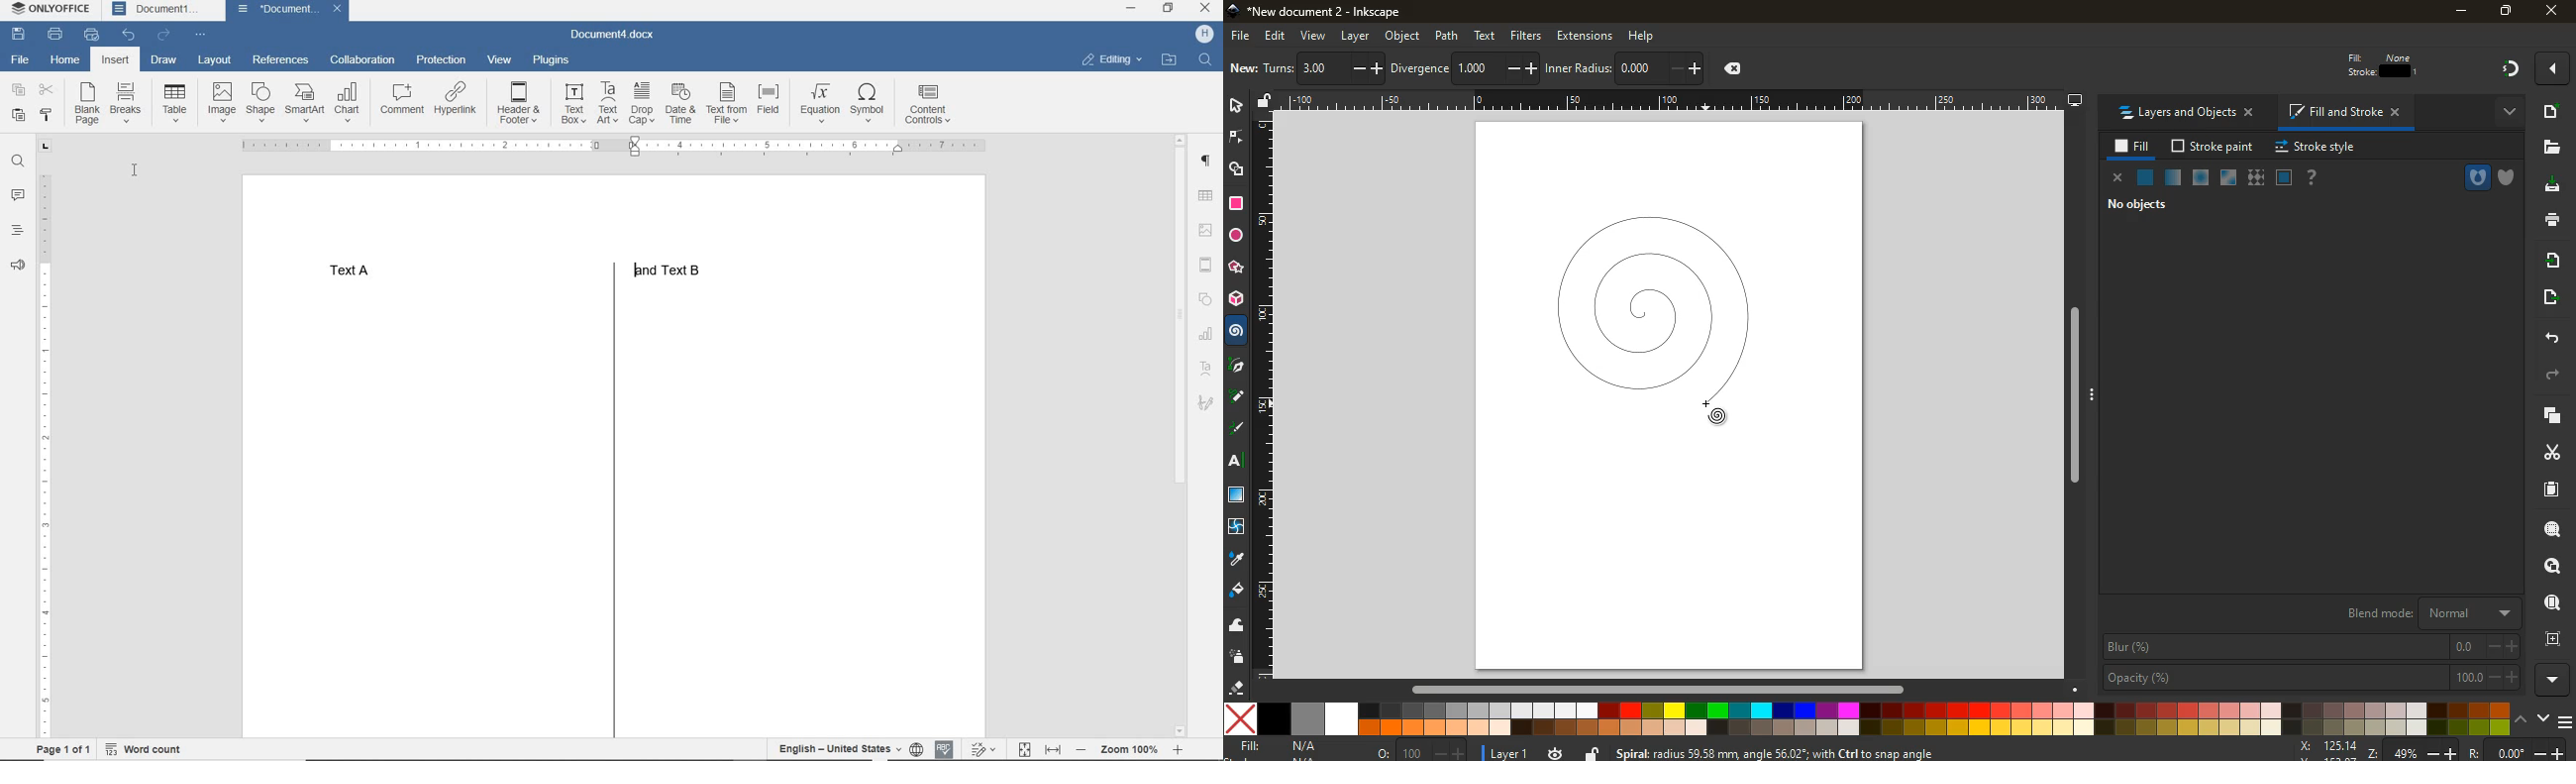 The image size is (2576, 784). Describe the element at coordinates (50, 114) in the screenshot. I see `COPY STYLE` at that location.